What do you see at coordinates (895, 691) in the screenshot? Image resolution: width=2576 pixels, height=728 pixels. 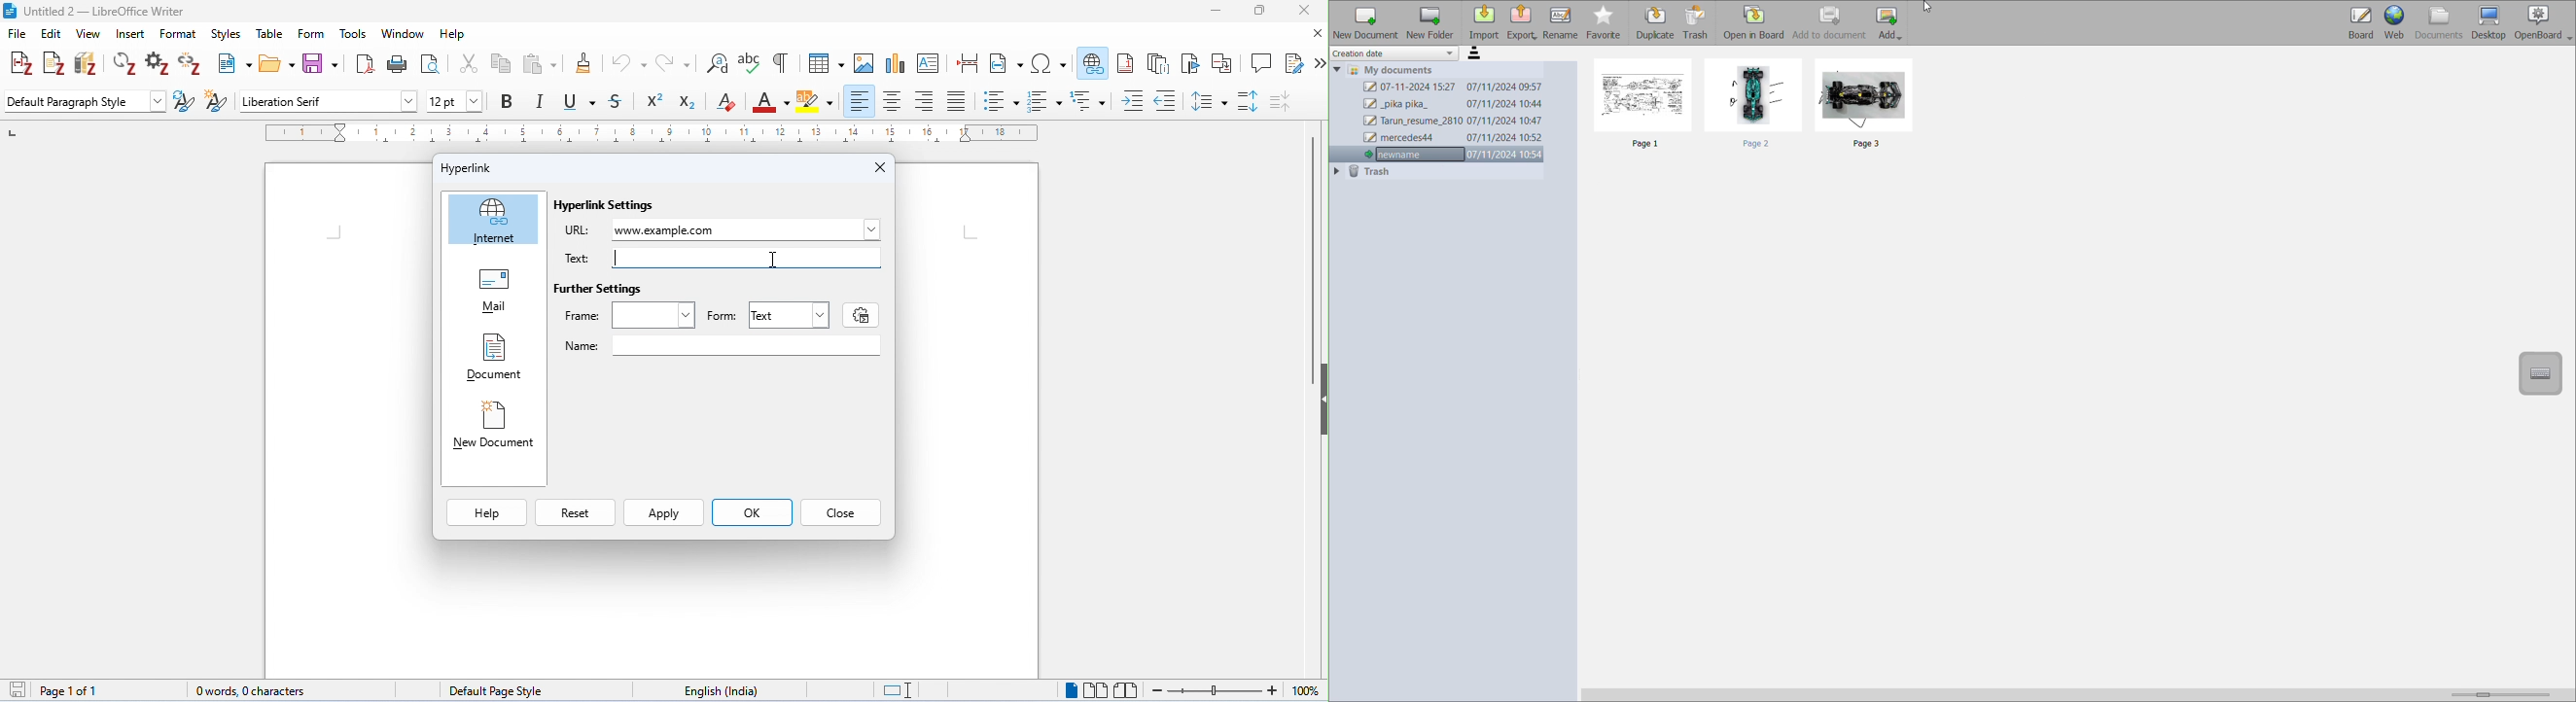 I see `standard selection` at bounding box center [895, 691].